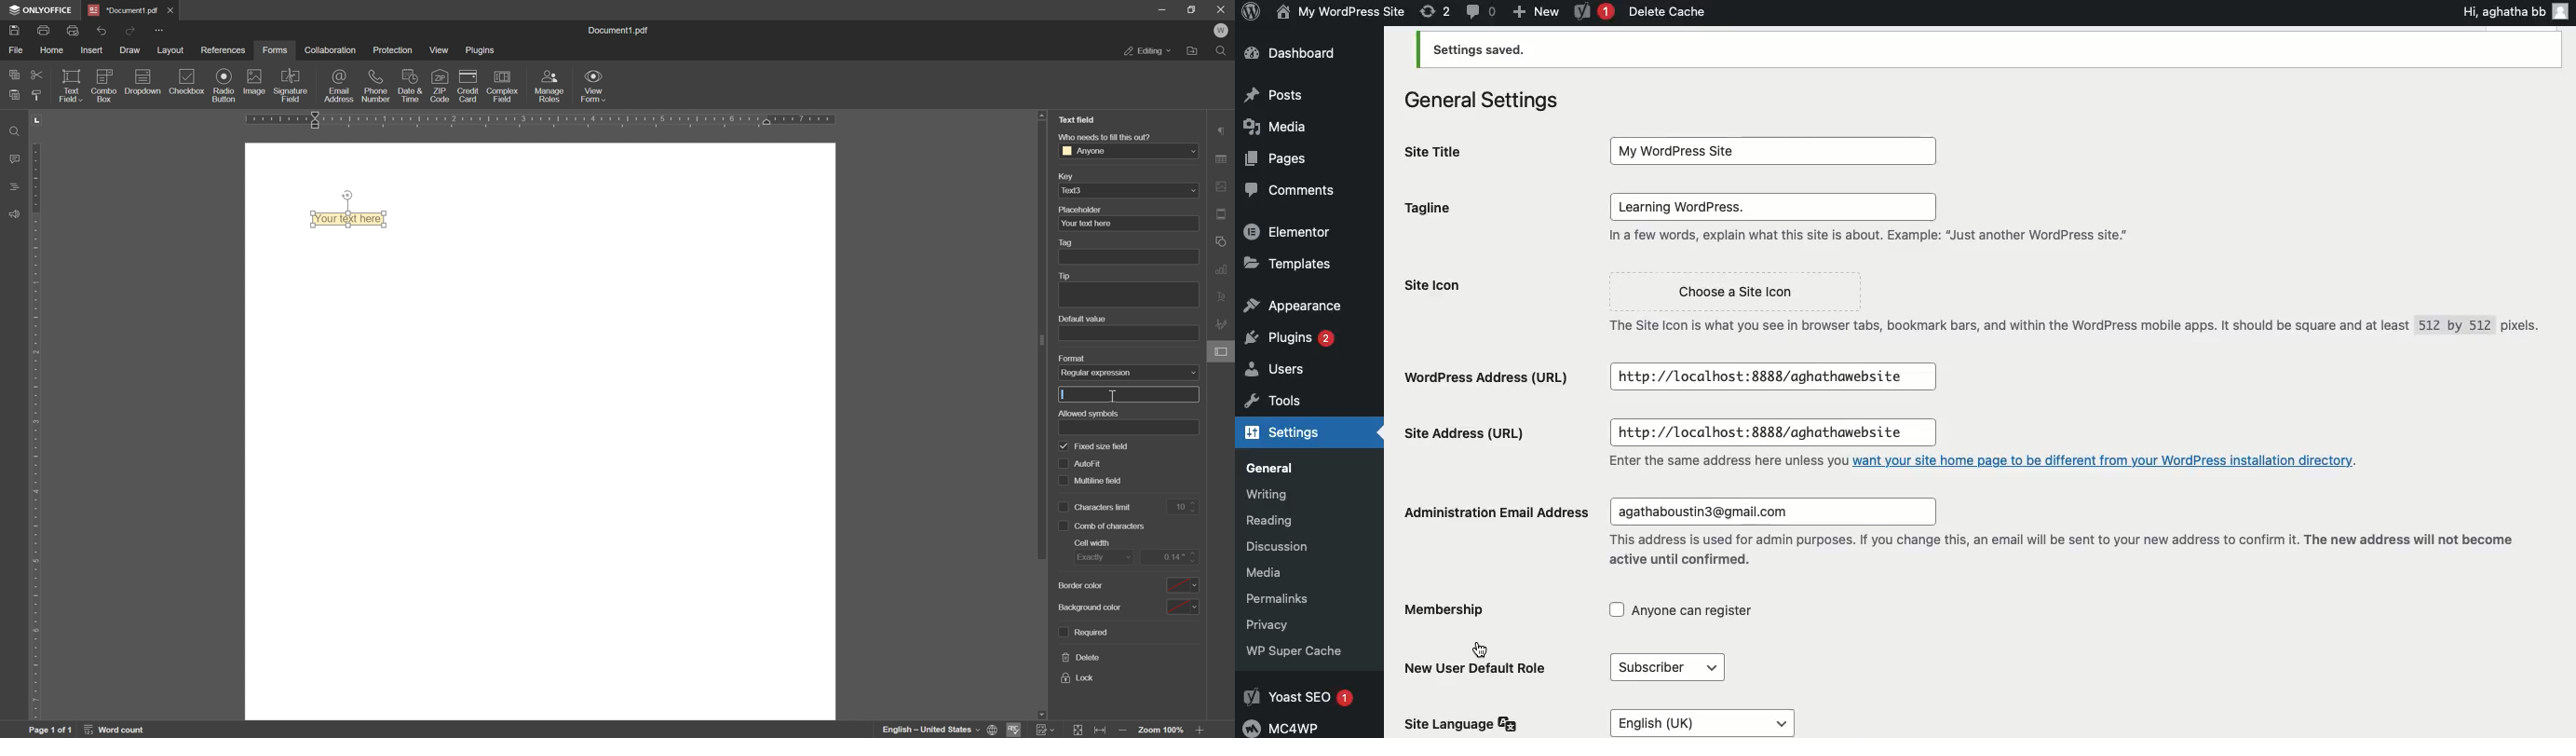  What do you see at coordinates (1077, 120) in the screenshot?
I see `text field` at bounding box center [1077, 120].